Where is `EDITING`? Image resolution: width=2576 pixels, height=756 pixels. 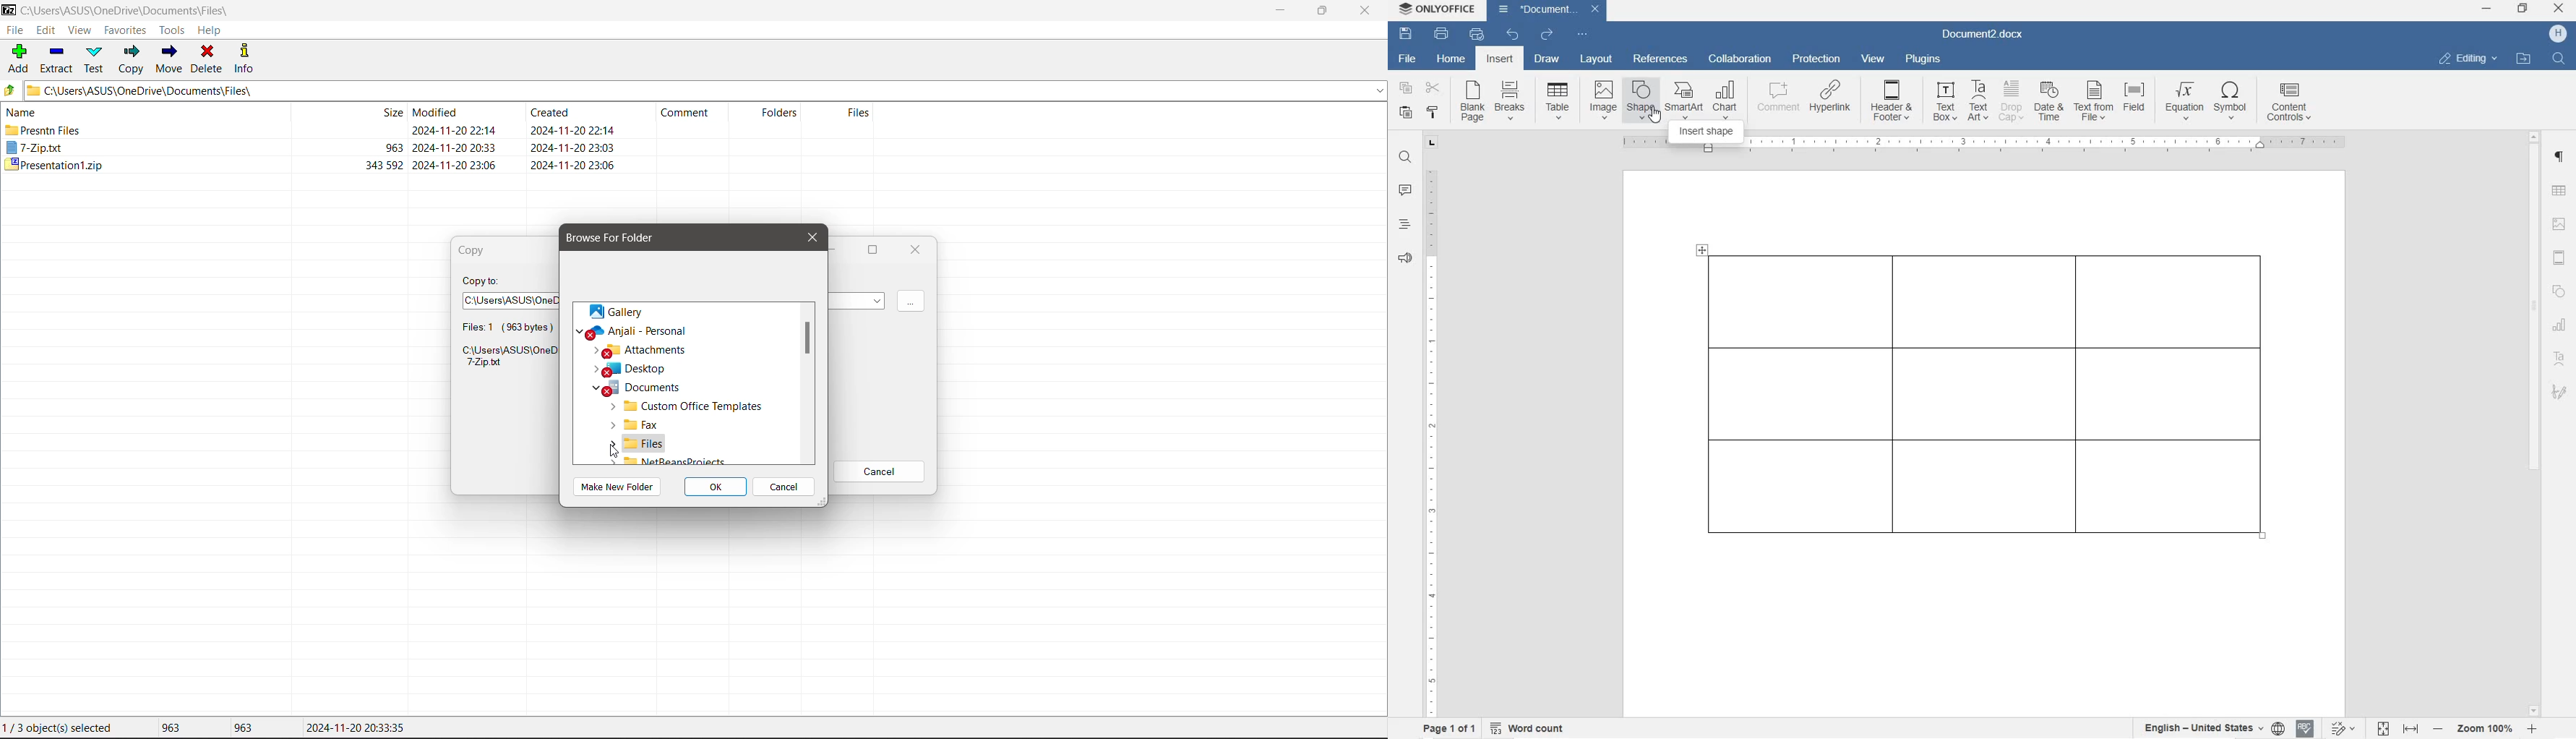 EDITING is located at coordinates (2469, 58).